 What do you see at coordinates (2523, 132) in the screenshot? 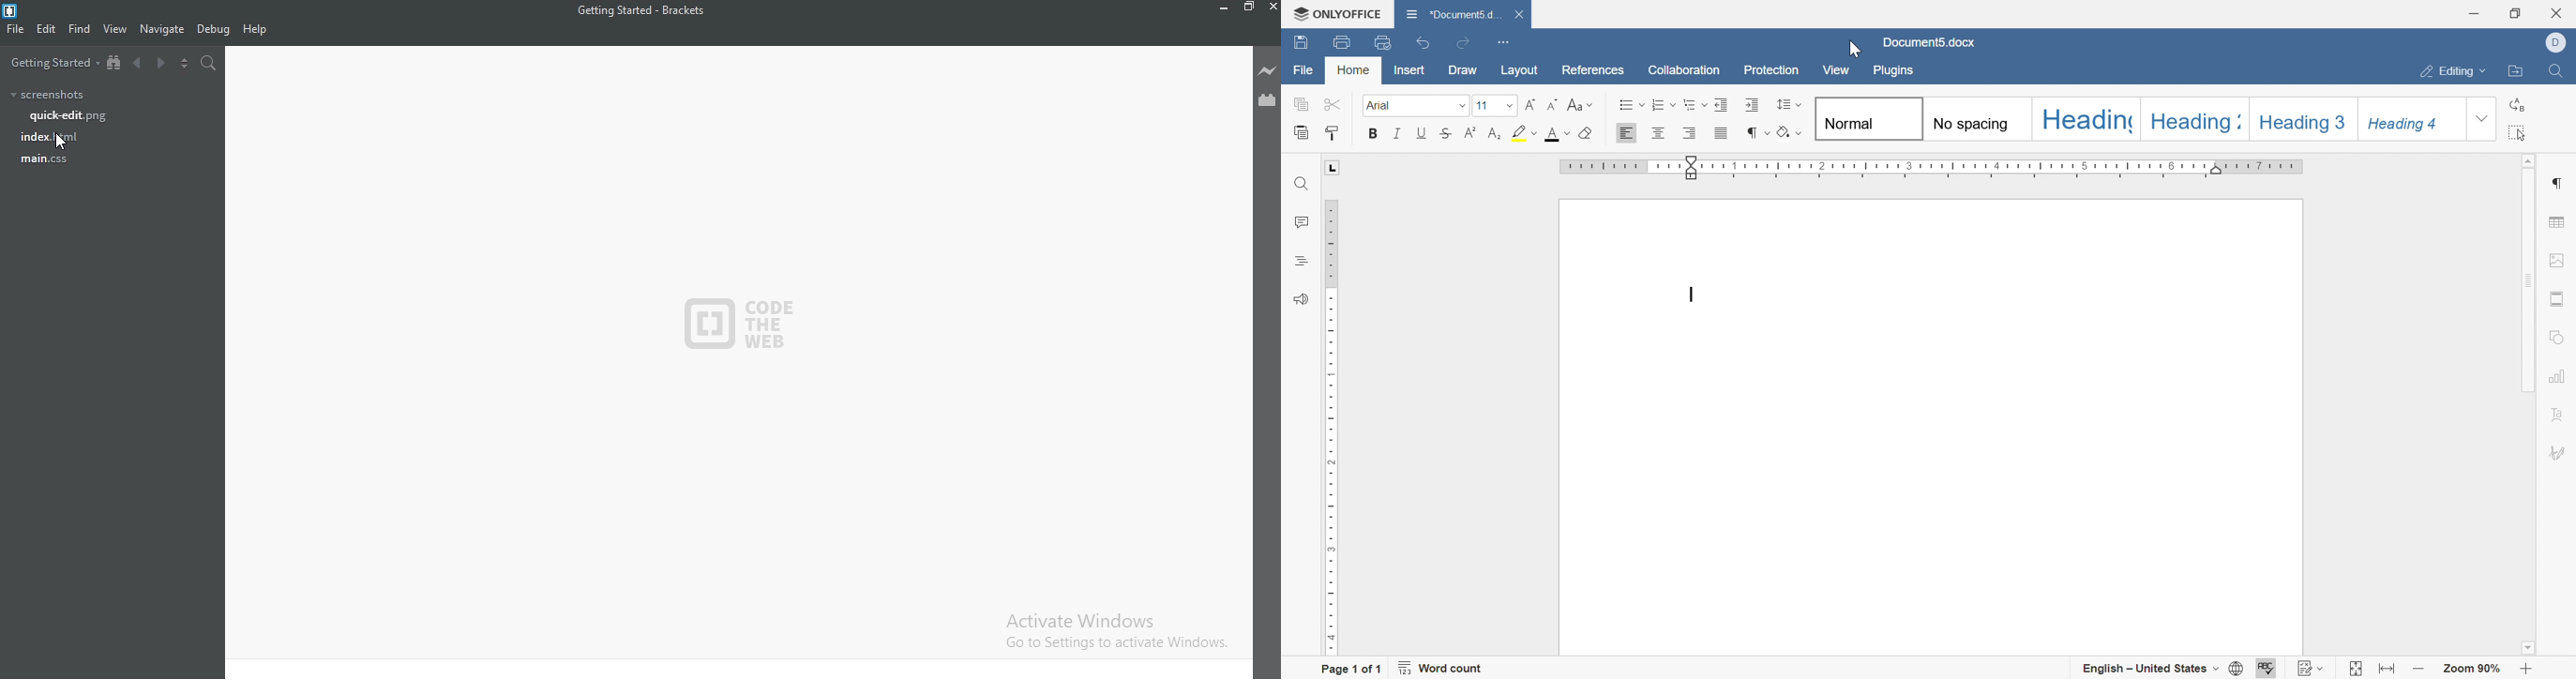
I see `select all` at bounding box center [2523, 132].